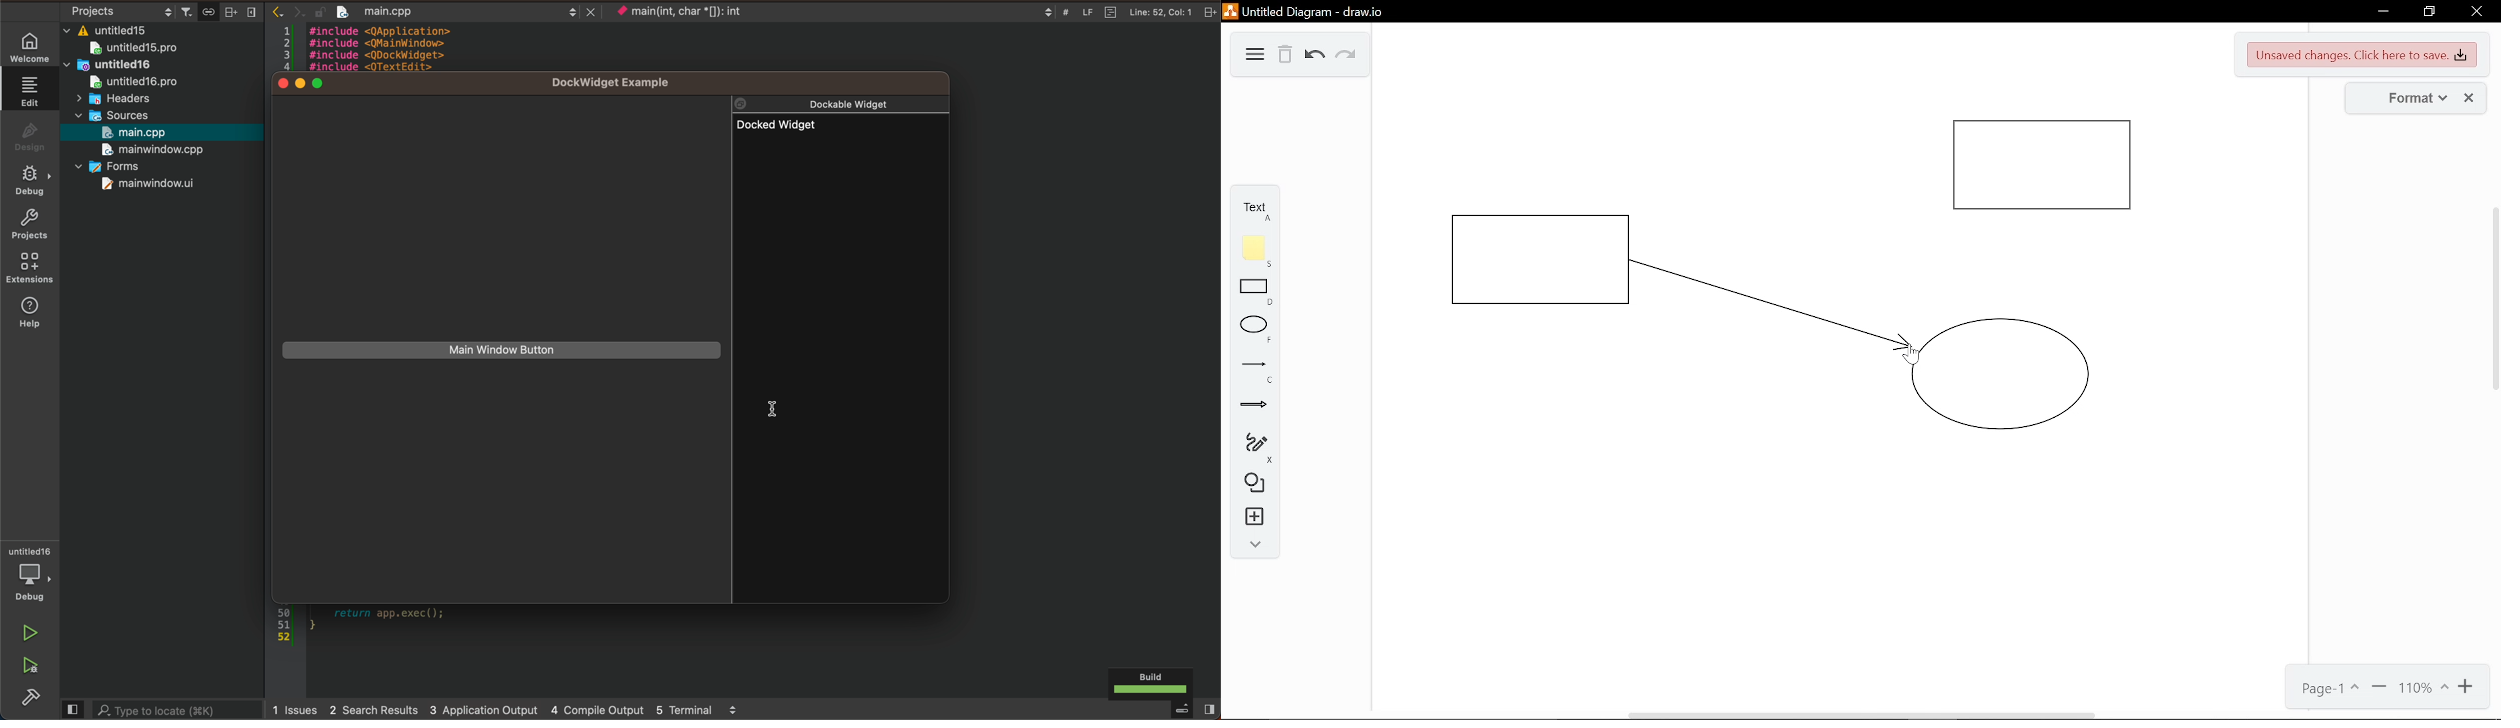 The image size is (2520, 728). Describe the element at coordinates (29, 134) in the screenshot. I see `design` at that location.